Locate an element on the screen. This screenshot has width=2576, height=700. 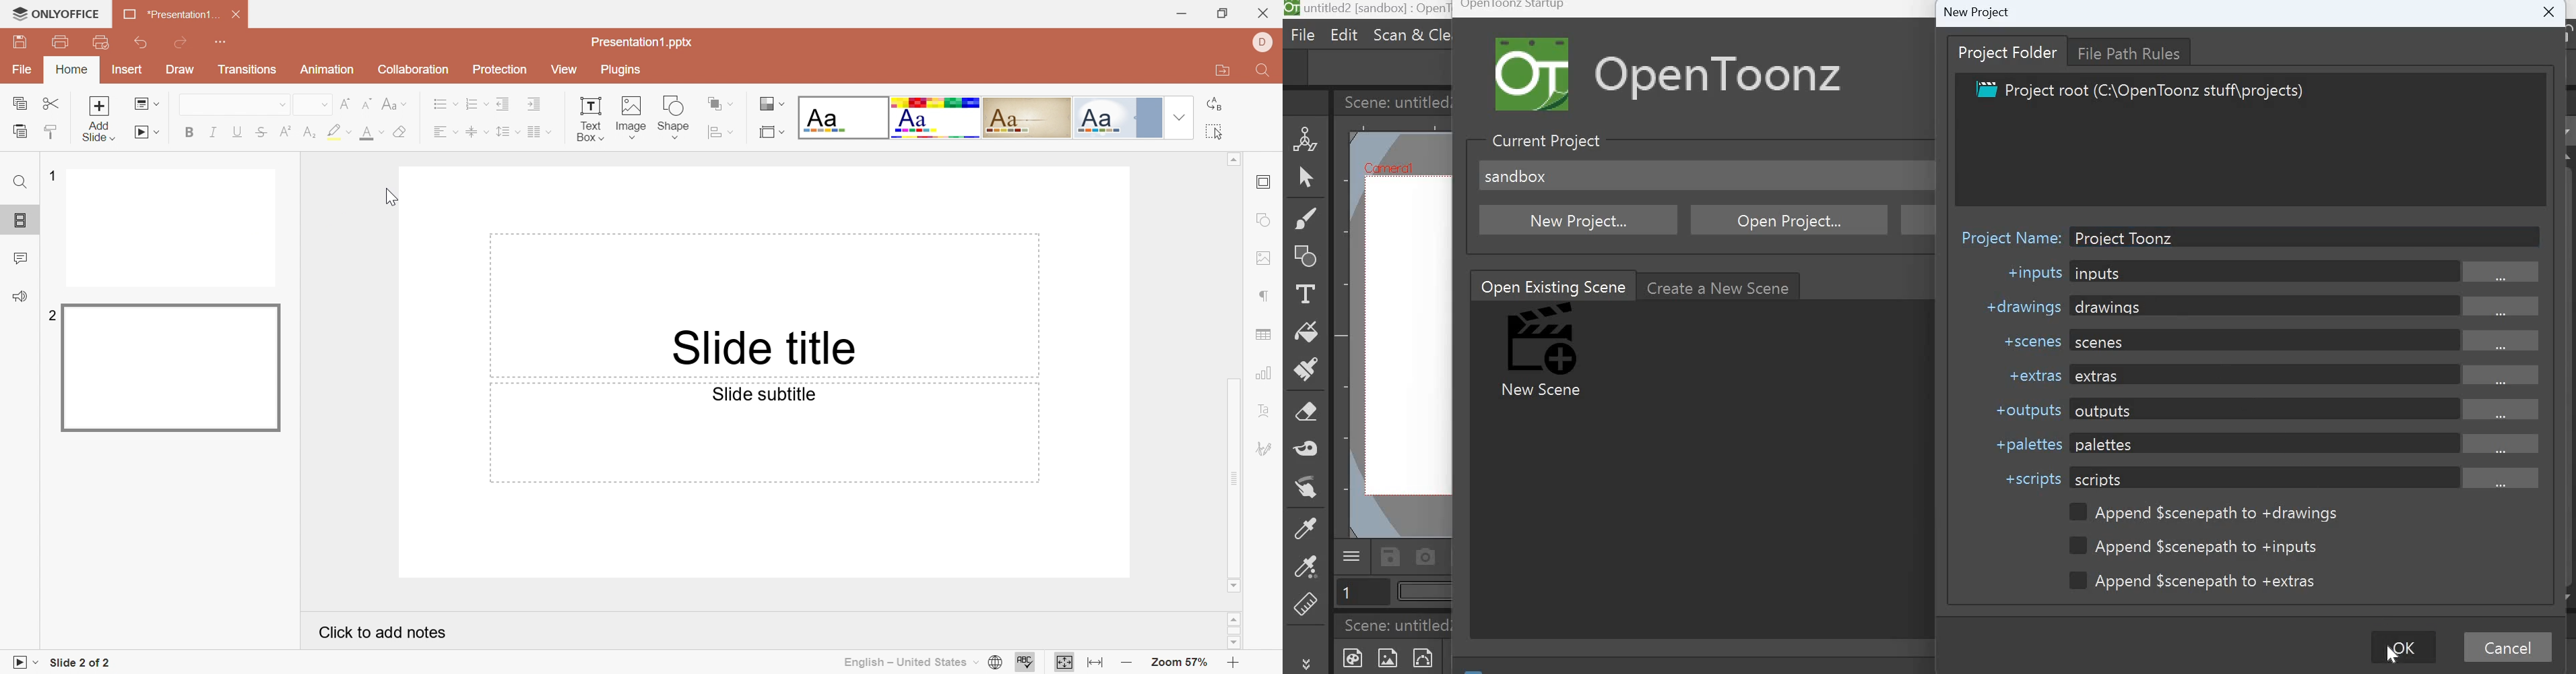
Print is located at coordinates (63, 39).